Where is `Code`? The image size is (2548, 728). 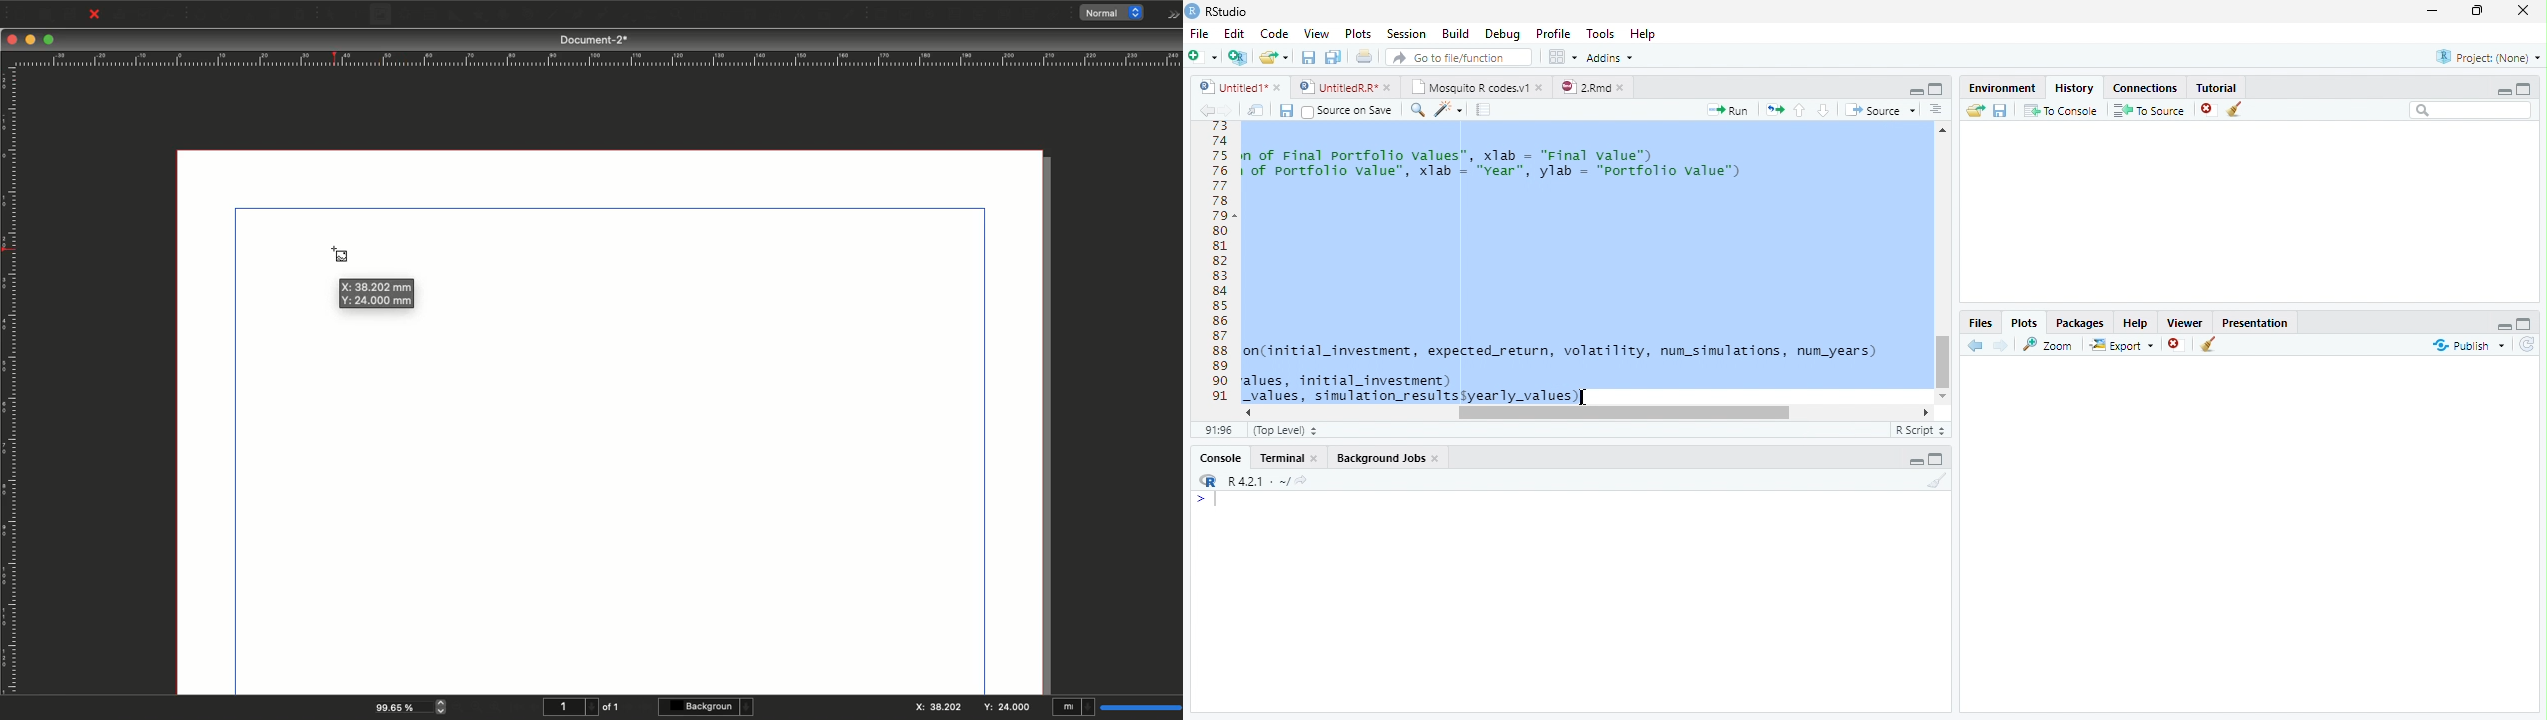 Code is located at coordinates (1272, 33).